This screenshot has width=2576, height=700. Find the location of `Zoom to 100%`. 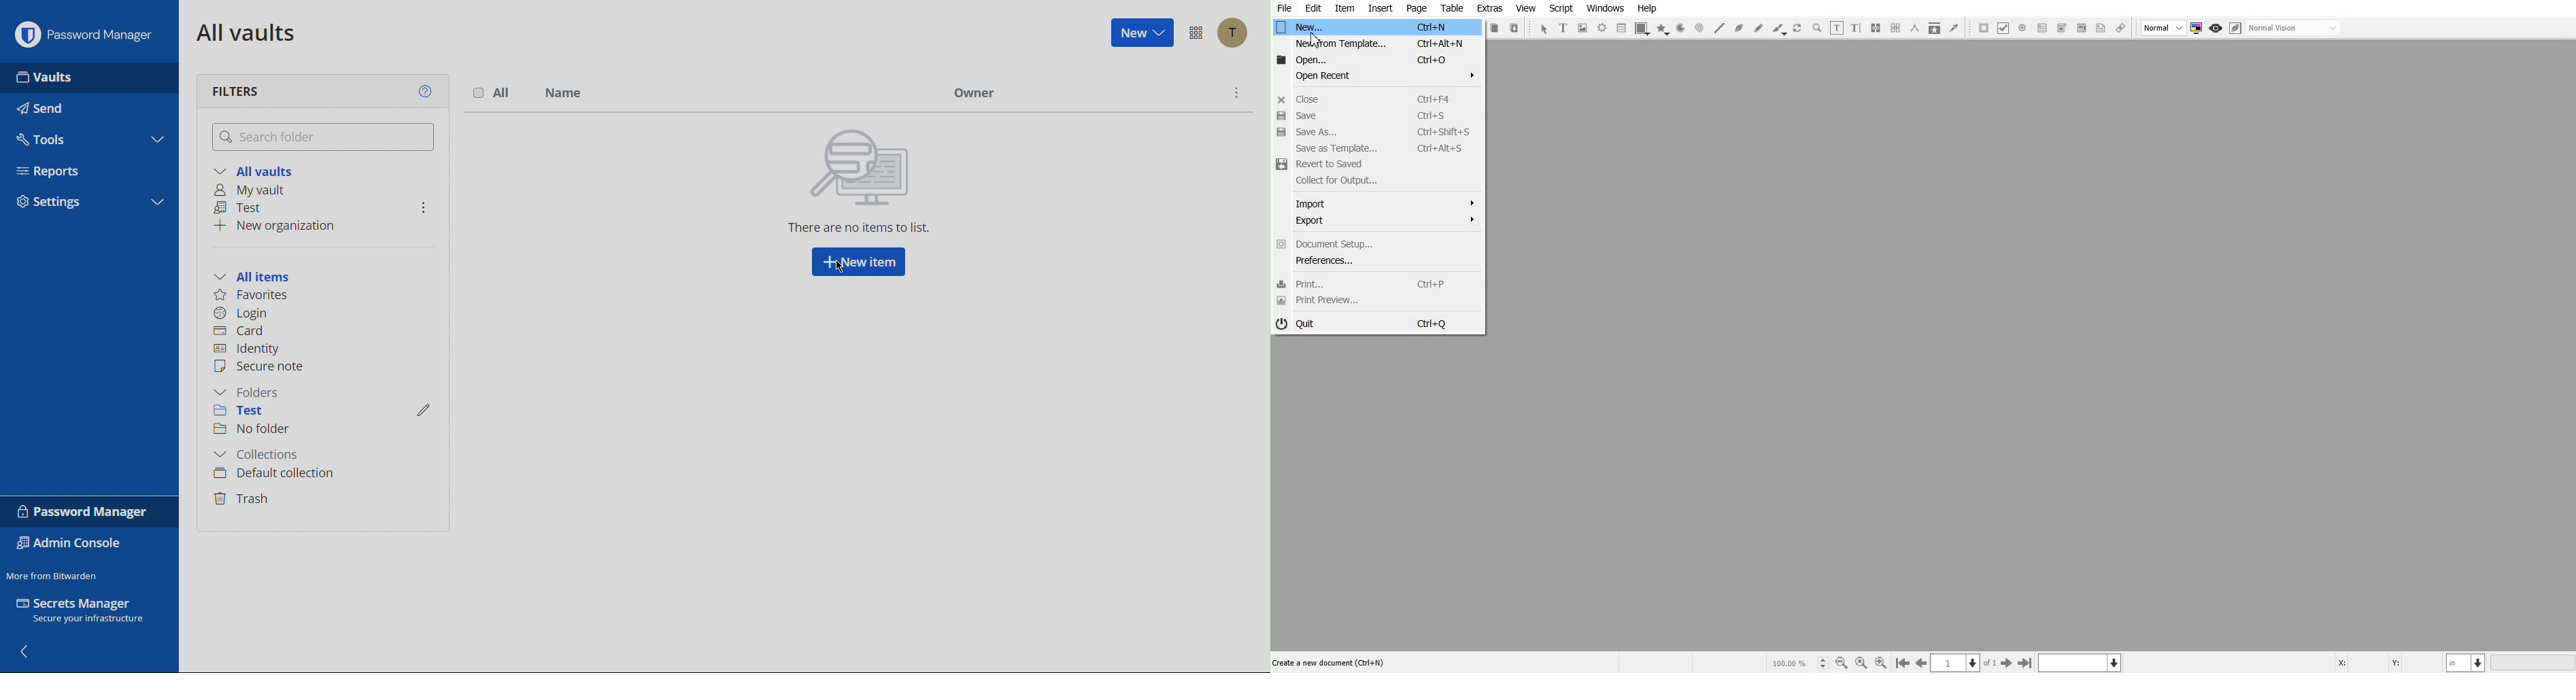

Zoom to 100% is located at coordinates (1861, 662).